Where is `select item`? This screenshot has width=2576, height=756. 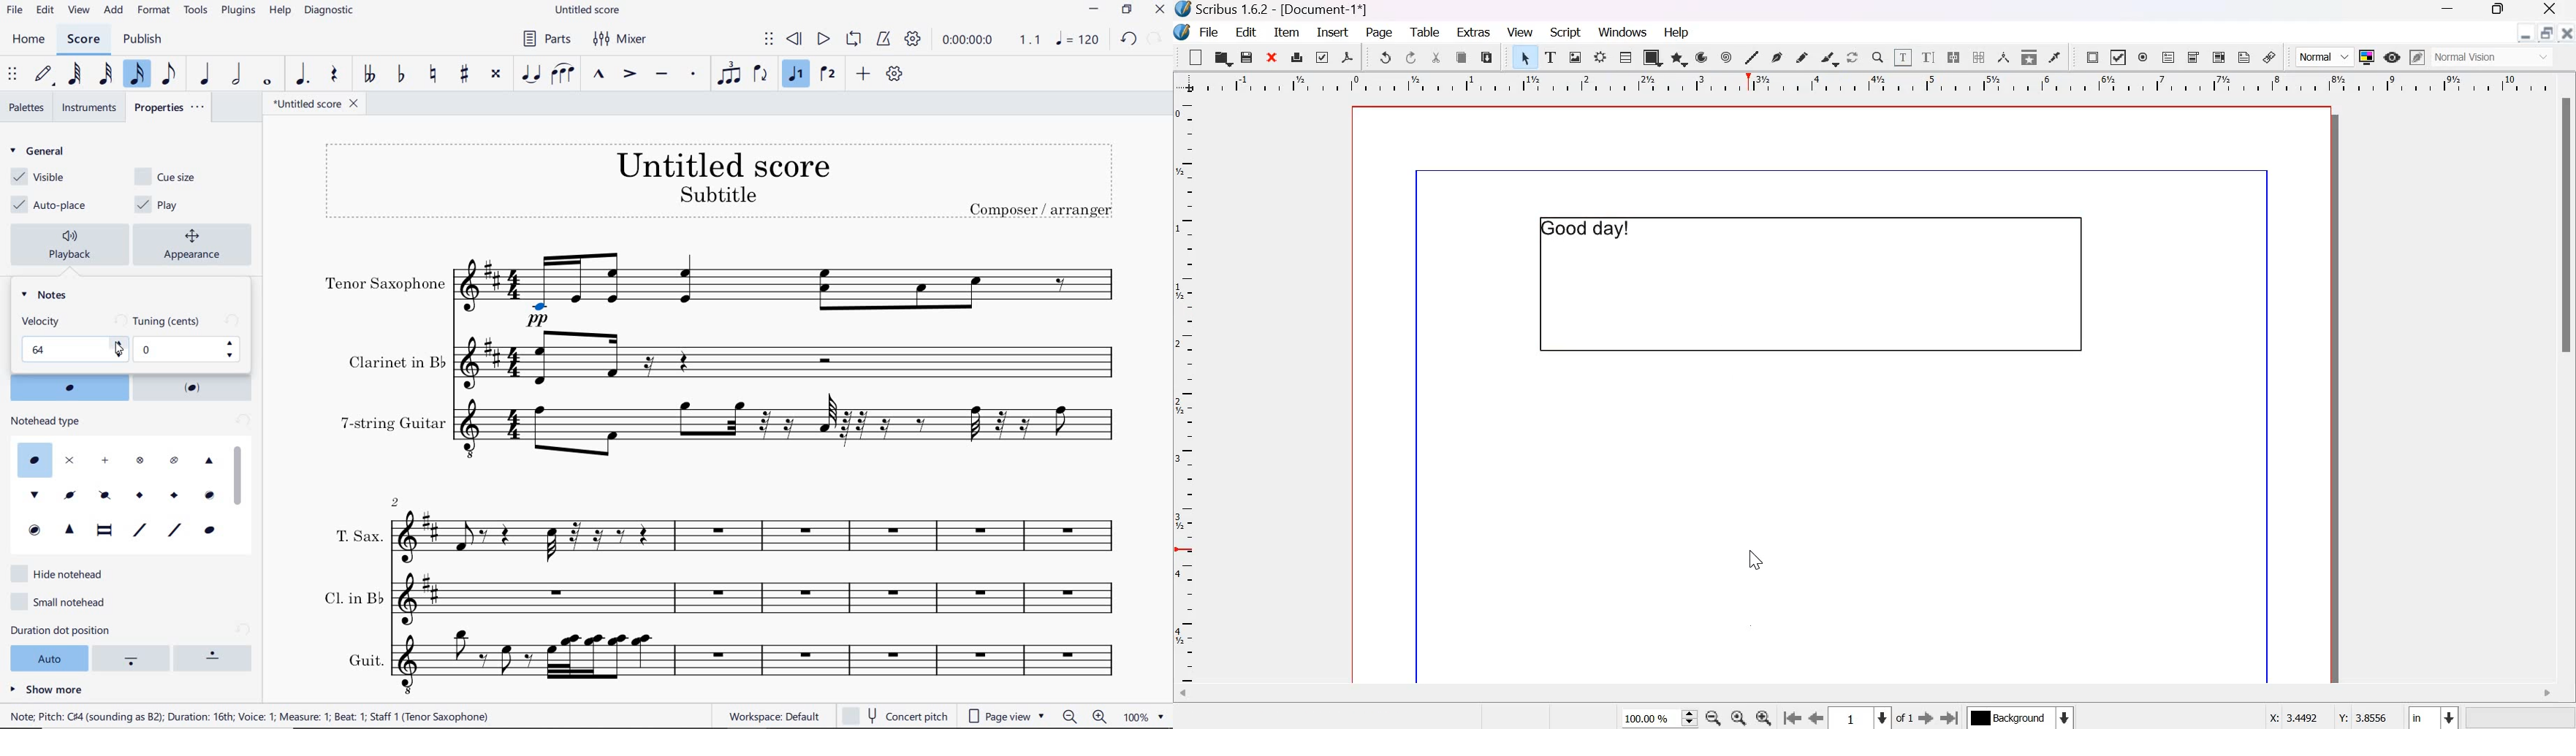 select item is located at coordinates (1526, 57).